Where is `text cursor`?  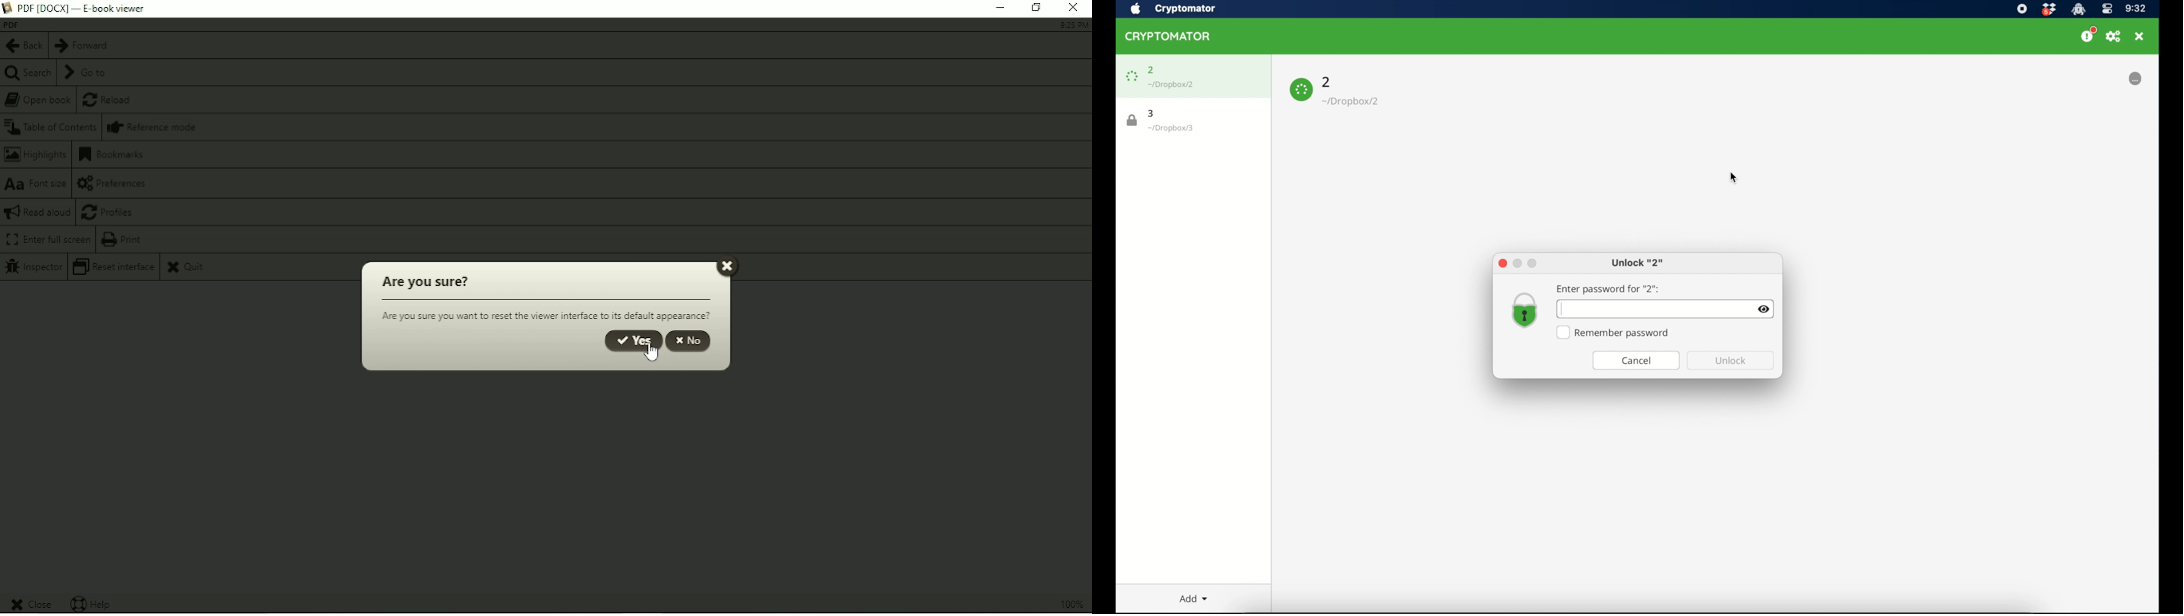
text cursor is located at coordinates (1561, 309).